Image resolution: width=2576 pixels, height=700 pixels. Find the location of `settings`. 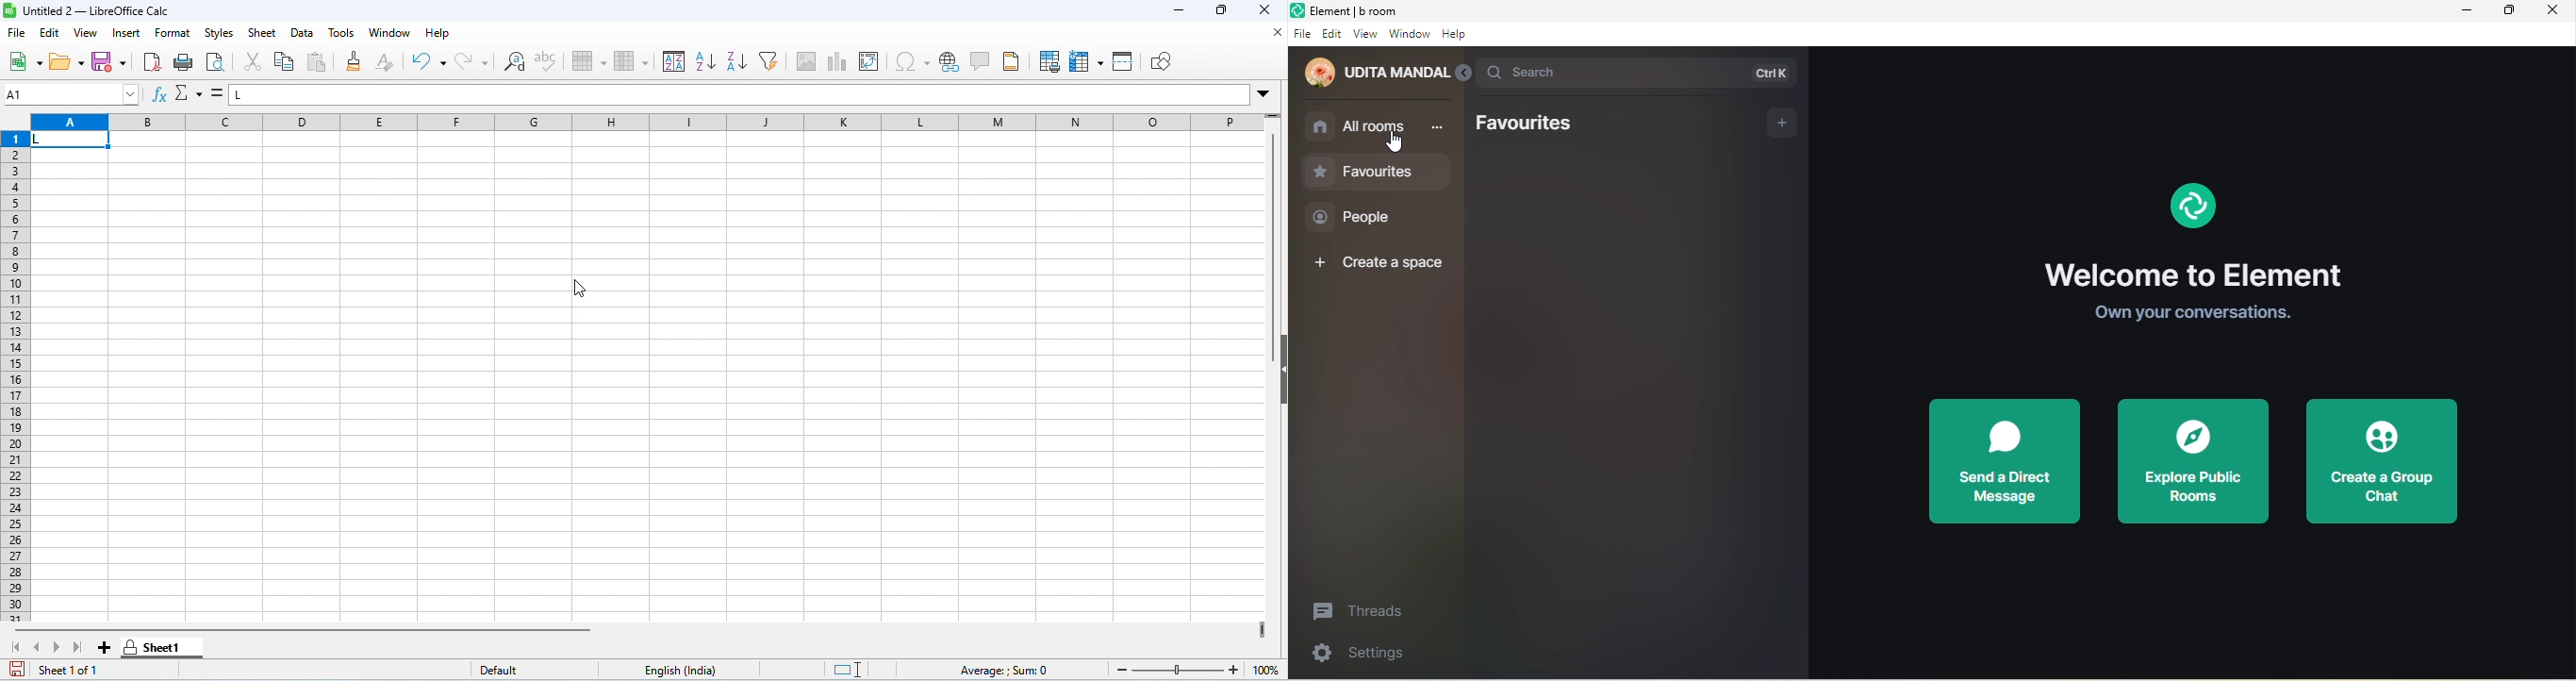

settings is located at coordinates (1350, 655).